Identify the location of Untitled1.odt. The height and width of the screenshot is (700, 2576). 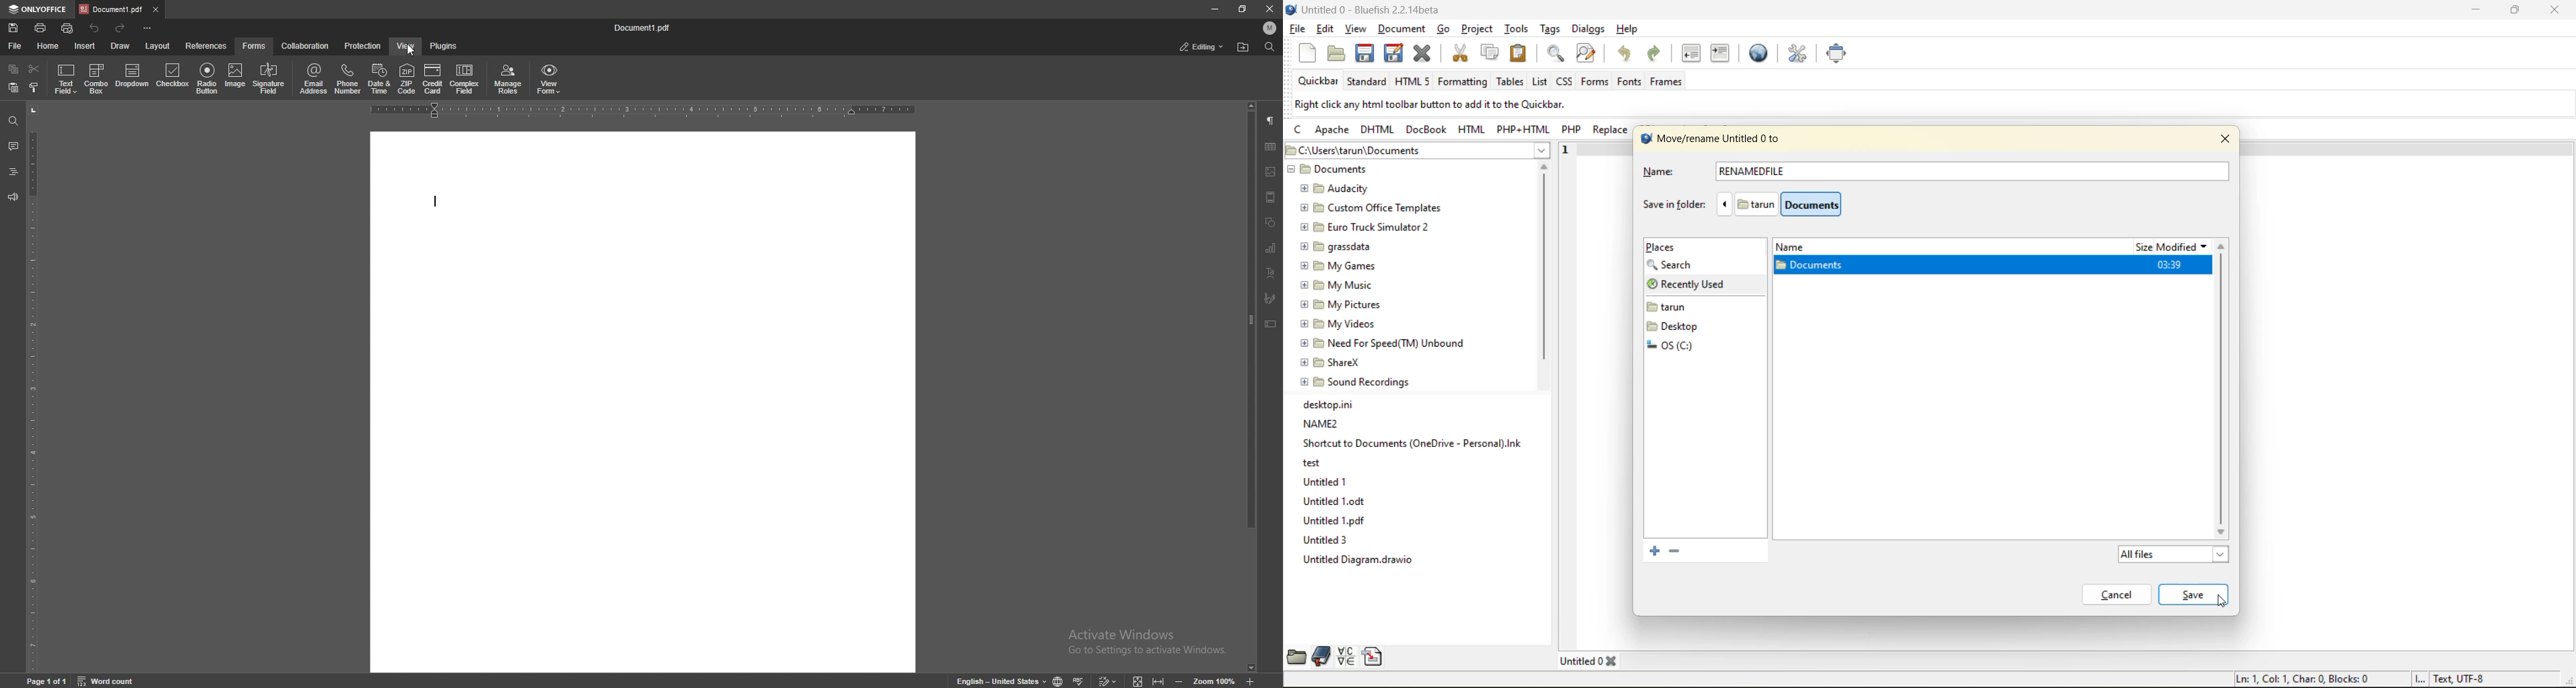
(1333, 502).